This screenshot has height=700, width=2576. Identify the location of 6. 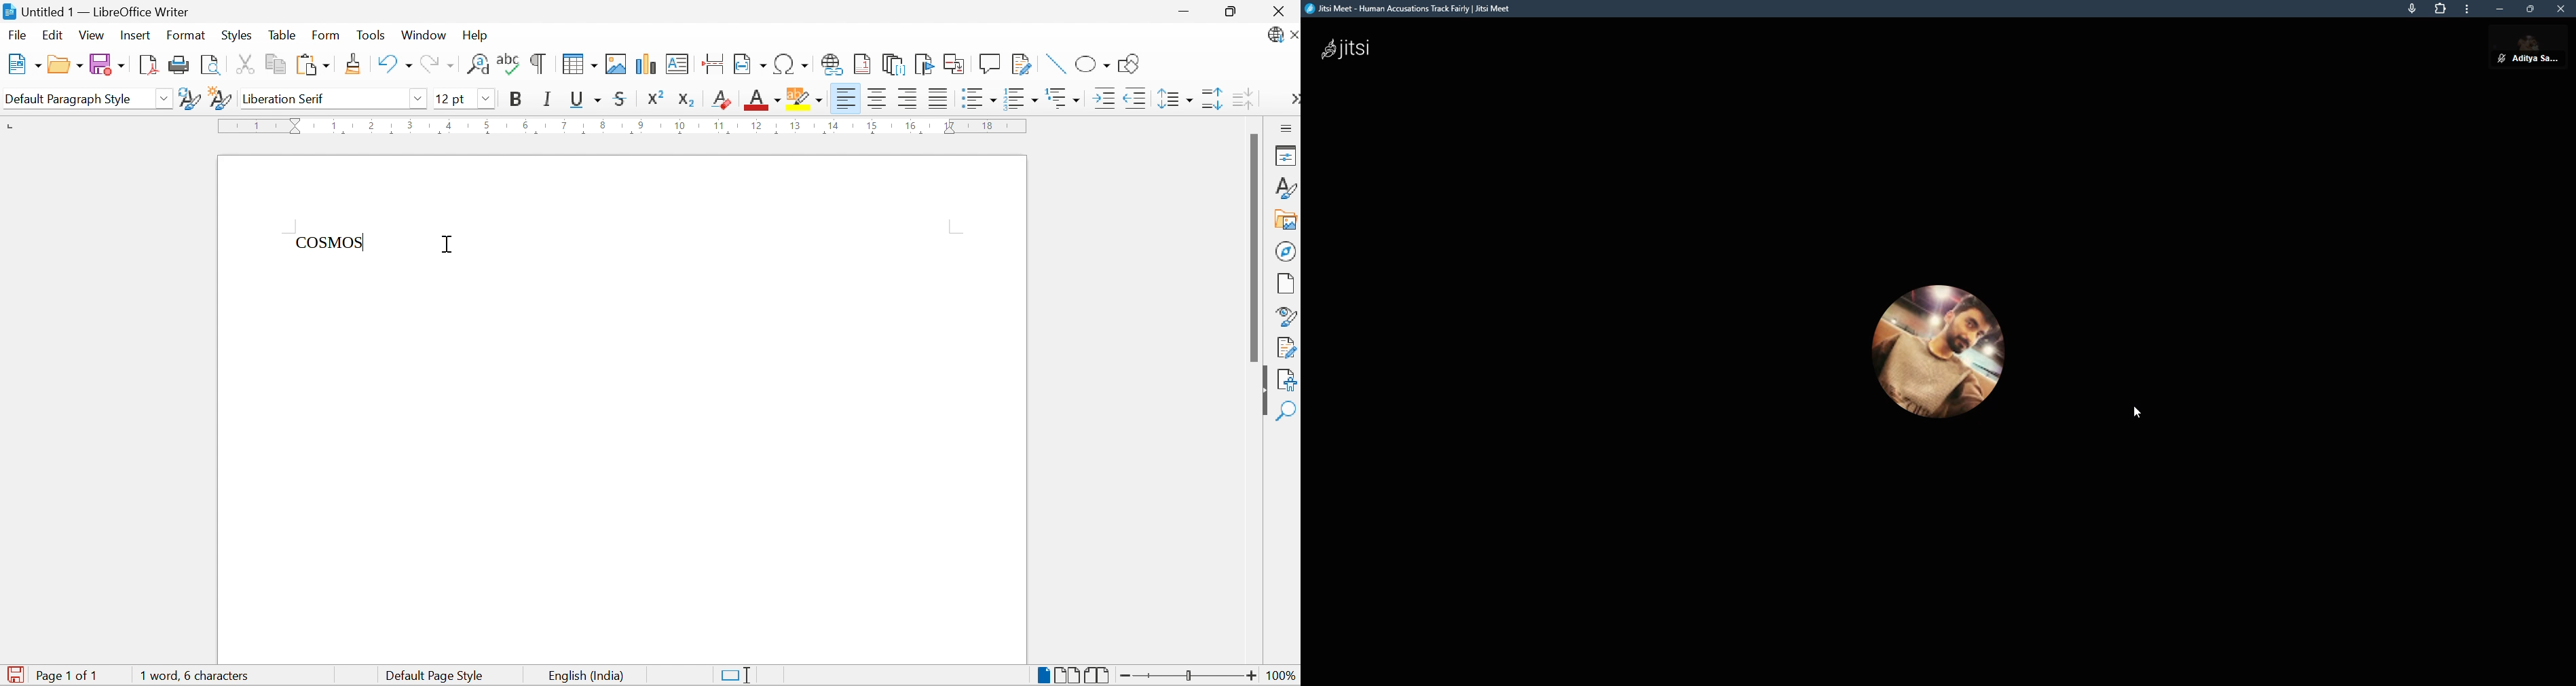
(524, 124).